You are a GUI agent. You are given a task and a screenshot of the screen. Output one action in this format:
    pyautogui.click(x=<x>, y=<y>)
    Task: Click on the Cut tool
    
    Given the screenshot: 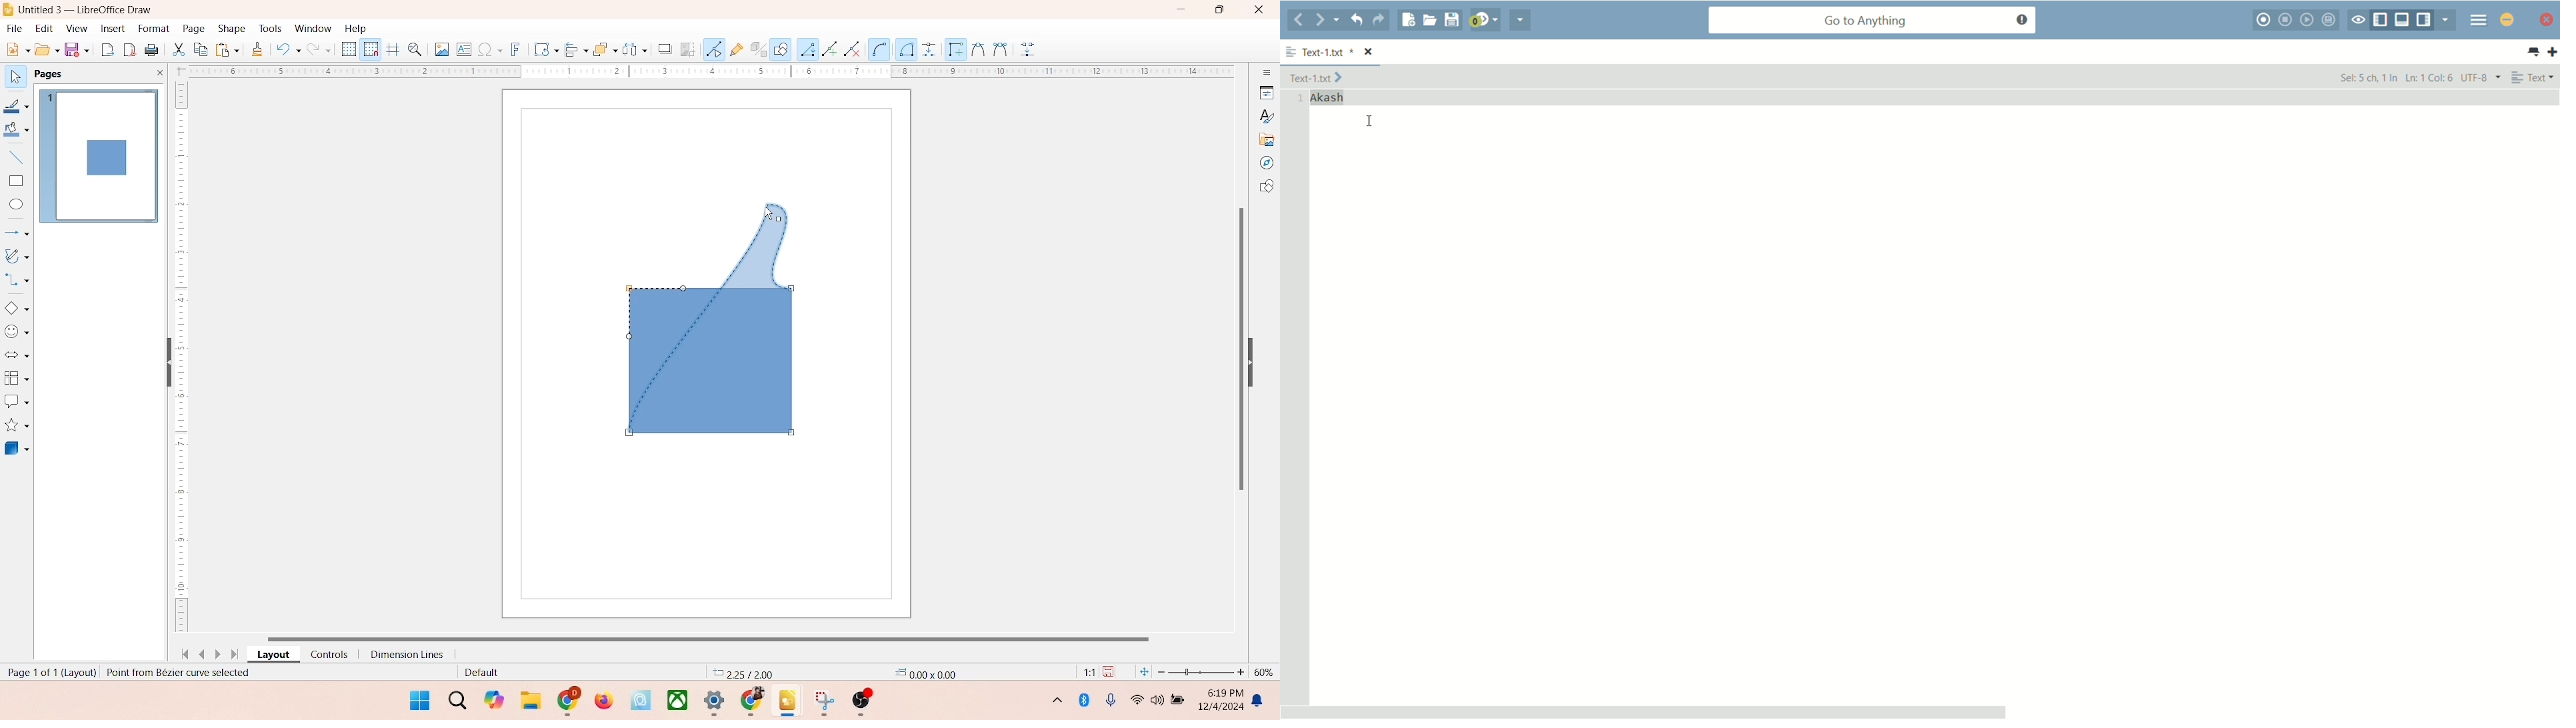 What is the action you would take?
    pyautogui.click(x=973, y=48)
    